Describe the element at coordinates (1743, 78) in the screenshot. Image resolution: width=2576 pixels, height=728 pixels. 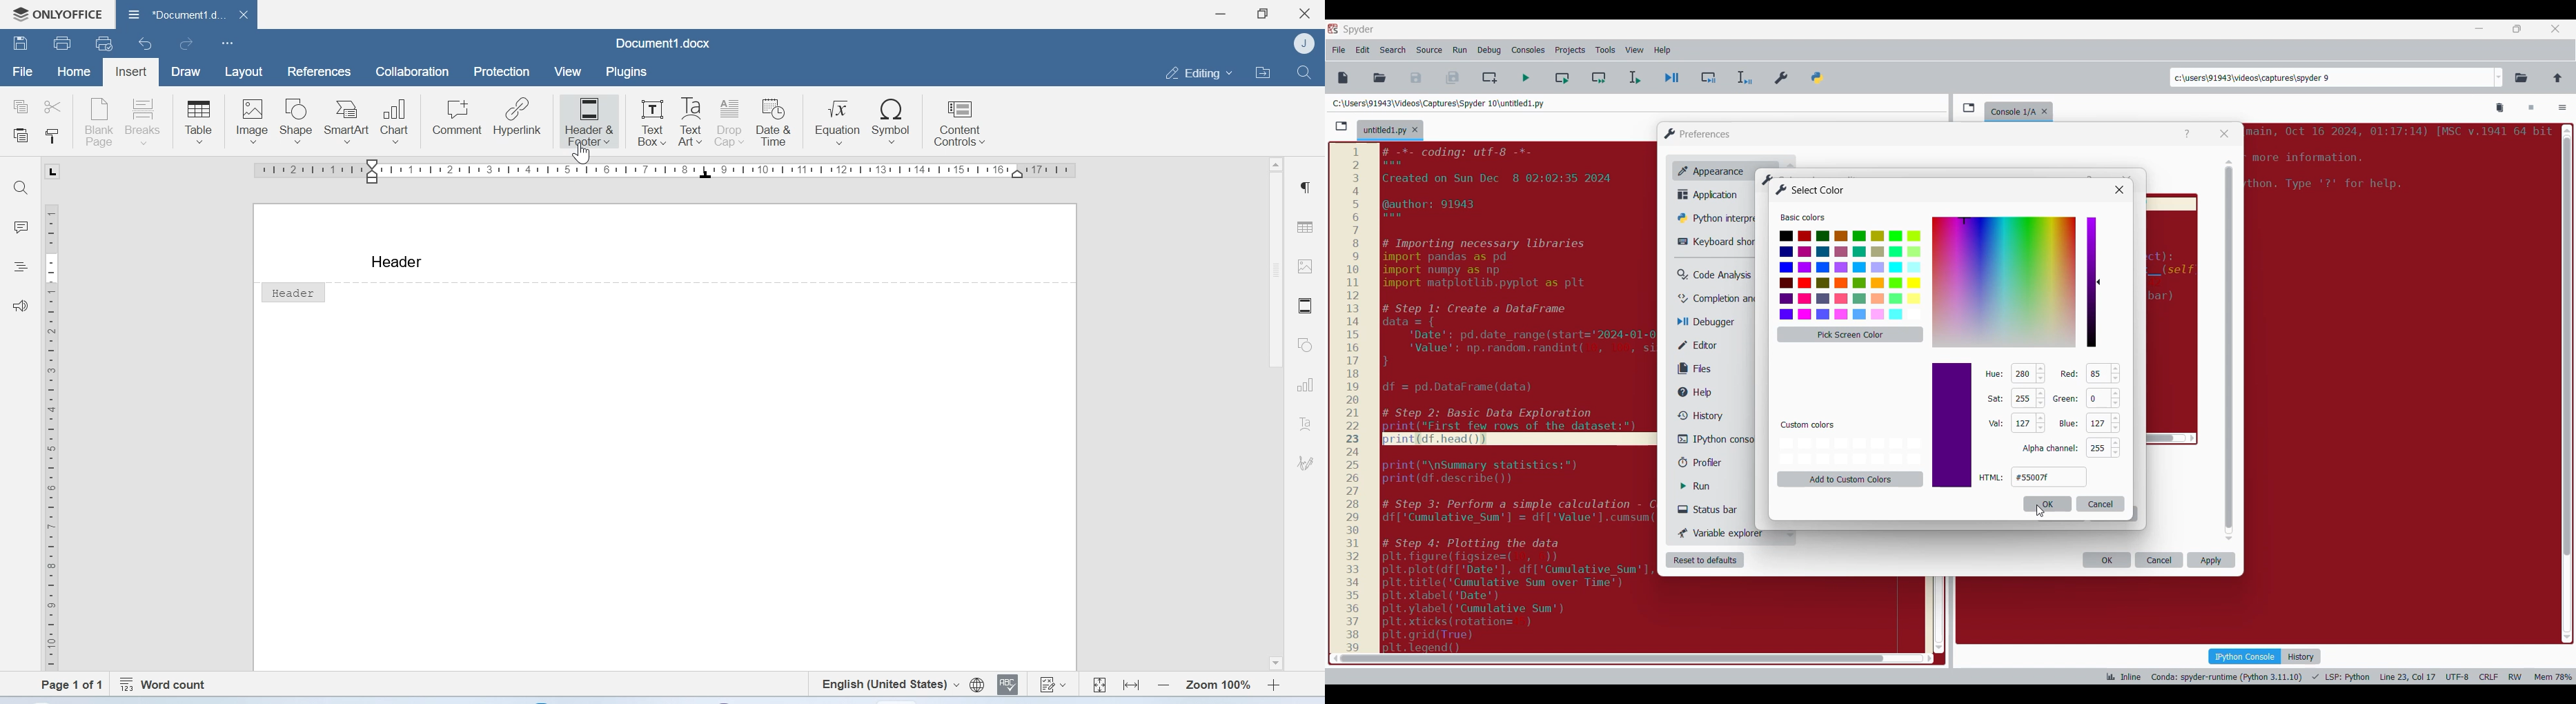
I see `Debug selection/current line` at that location.